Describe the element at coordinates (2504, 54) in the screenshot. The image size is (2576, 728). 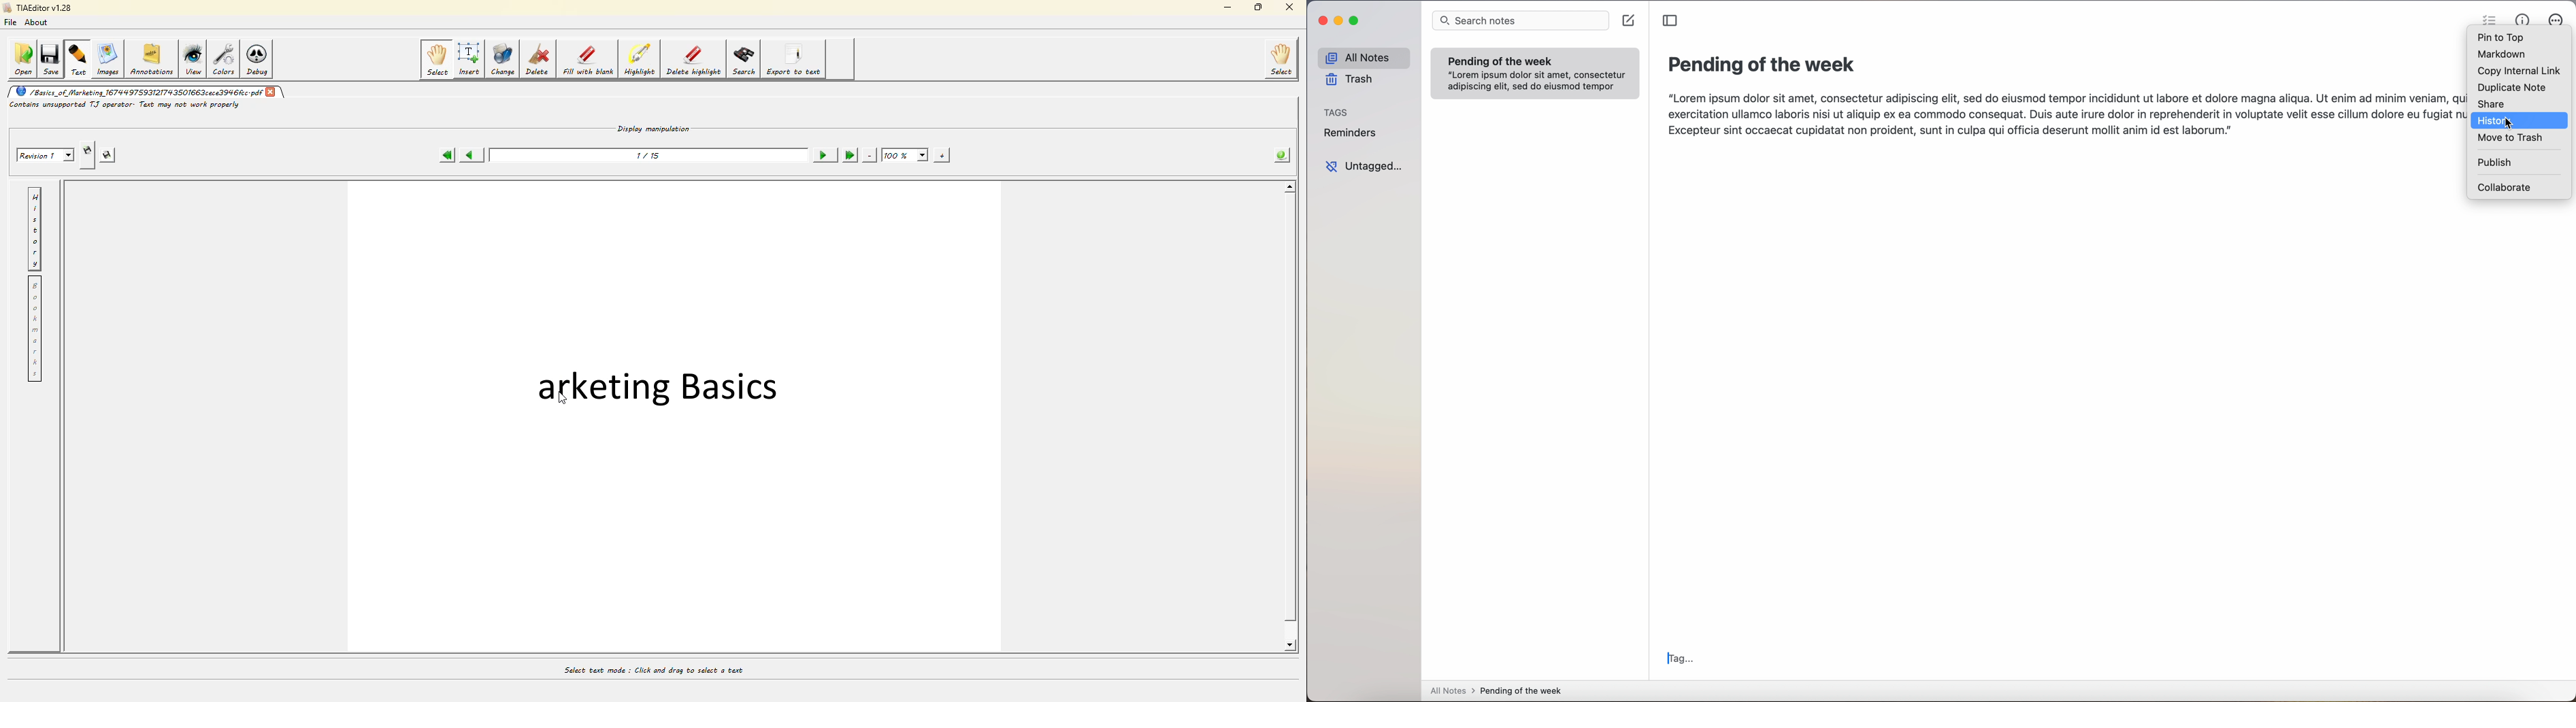
I see `markdown` at that location.